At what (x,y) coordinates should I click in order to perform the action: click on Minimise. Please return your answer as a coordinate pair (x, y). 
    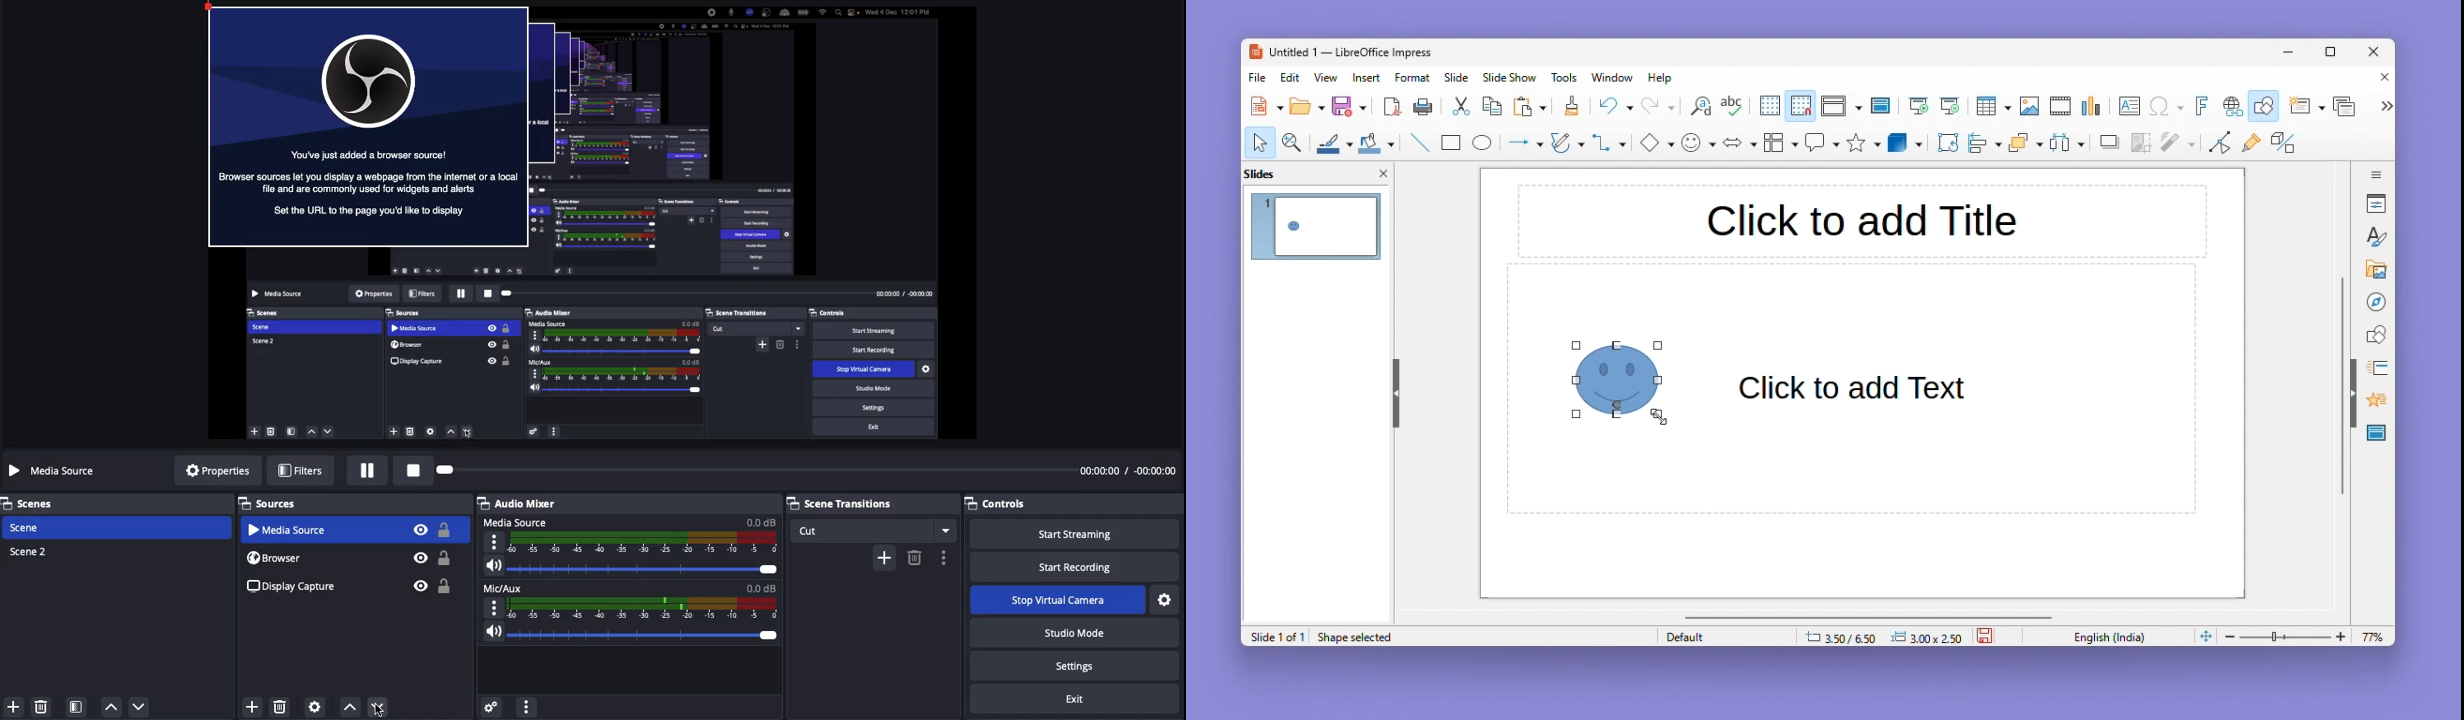
    Looking at the image, I should click on (2291, 51).